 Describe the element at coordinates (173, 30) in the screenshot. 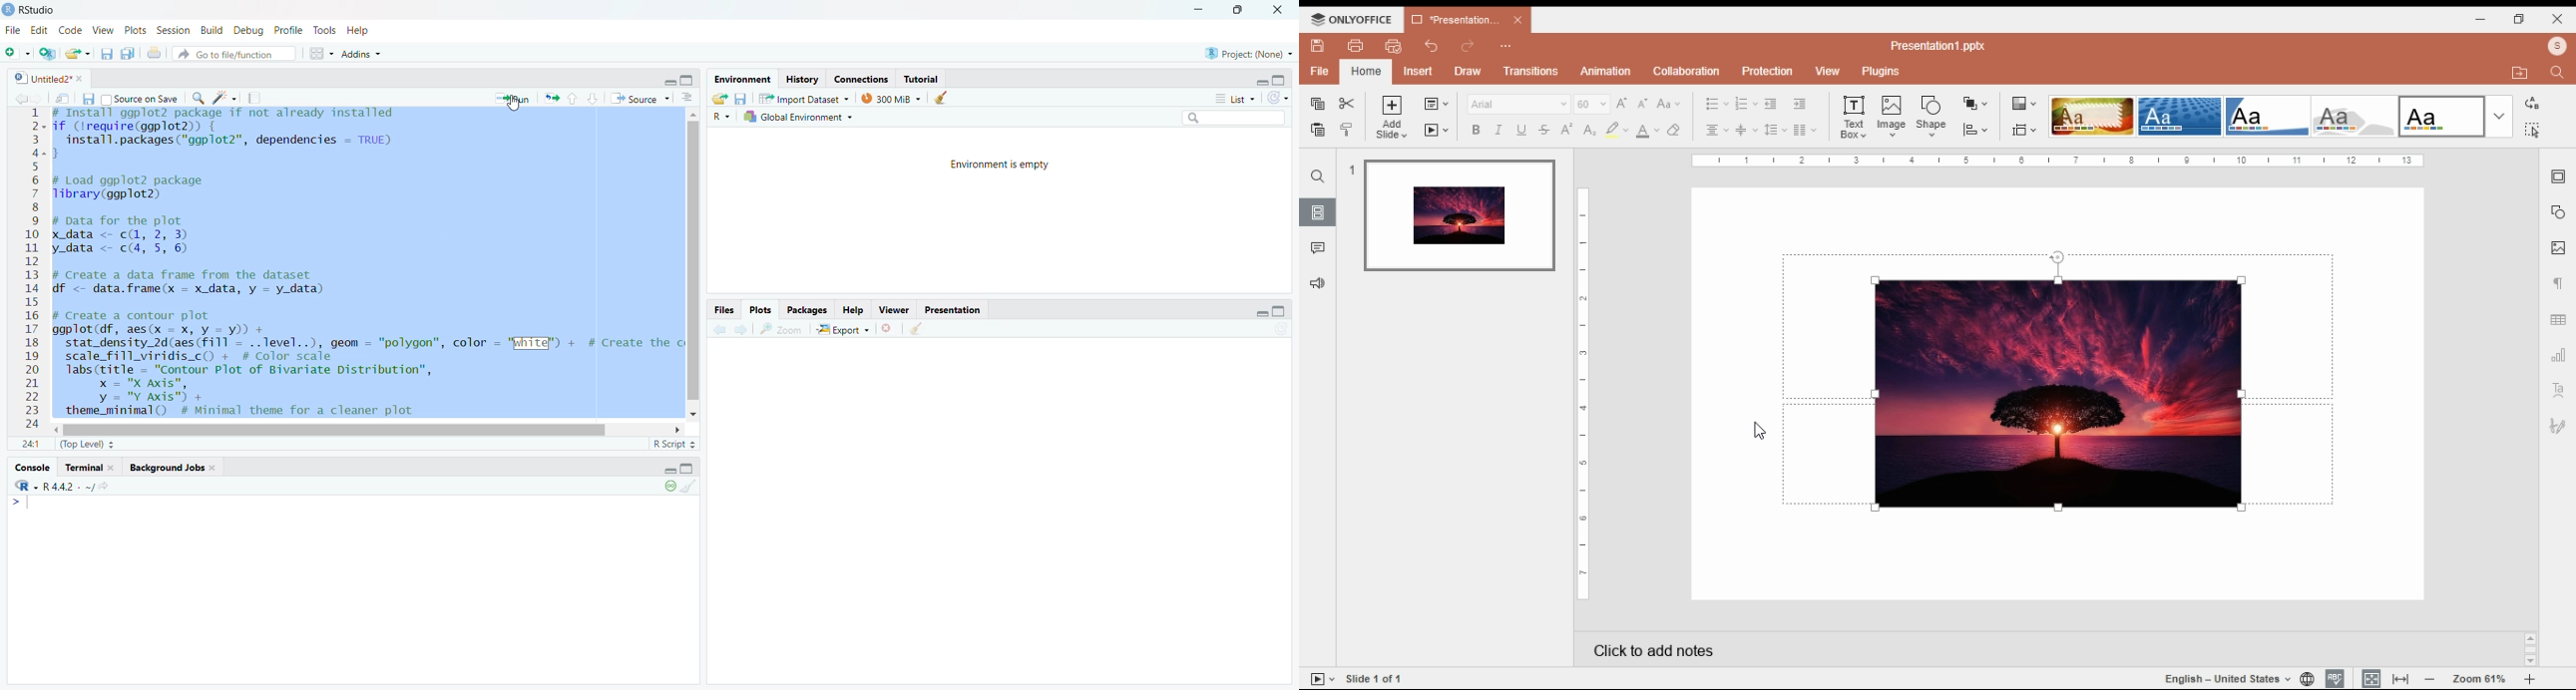

I see `Session` at that location.